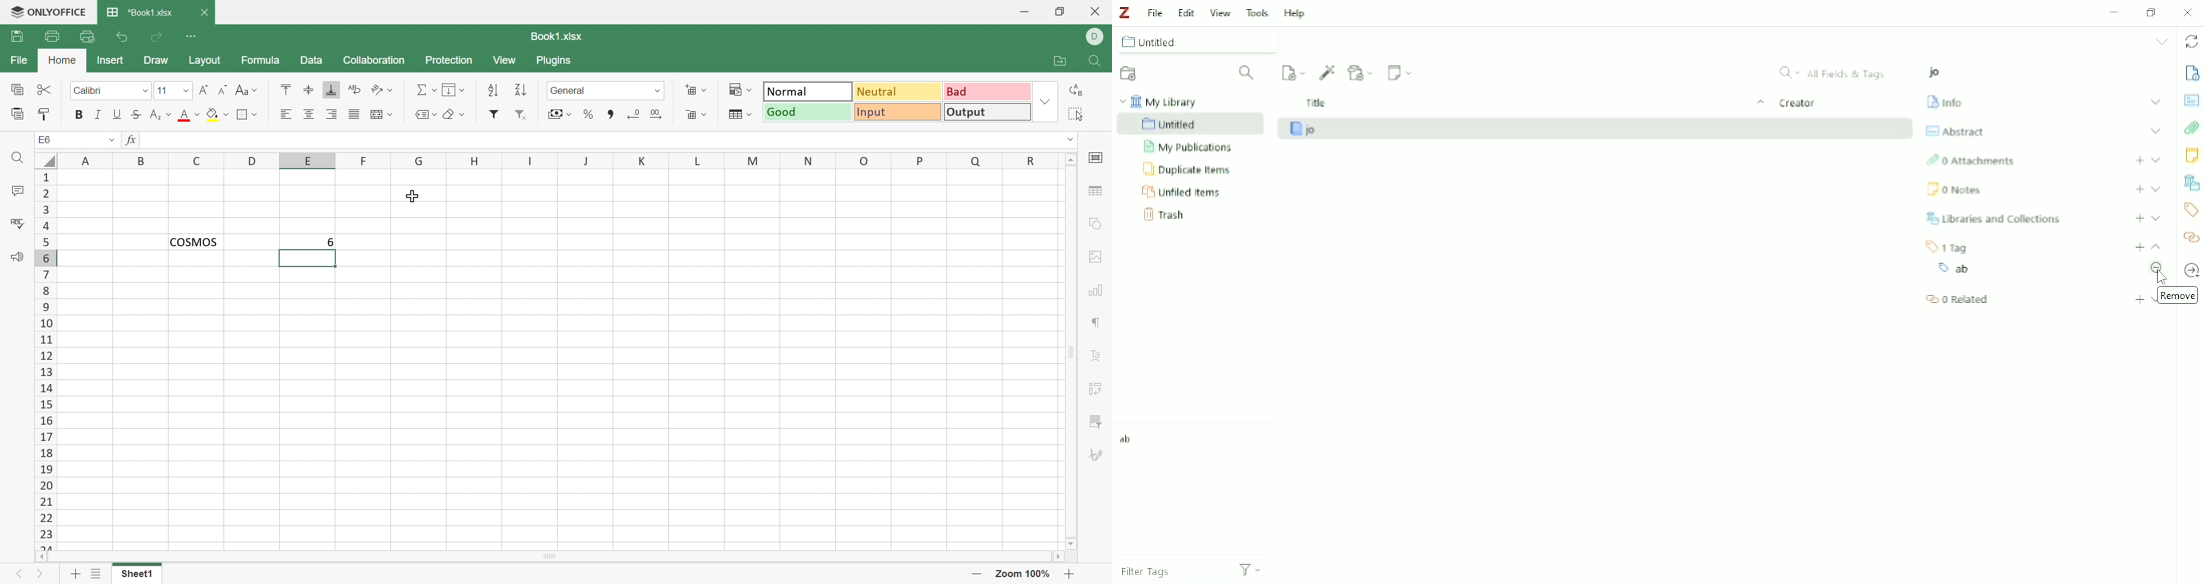 The height and width of the screenshot is (588, 2212). What do you see at coordinates (2140, 247) in the screenshot?
I see `Add` at bounding box center [2140, 247].